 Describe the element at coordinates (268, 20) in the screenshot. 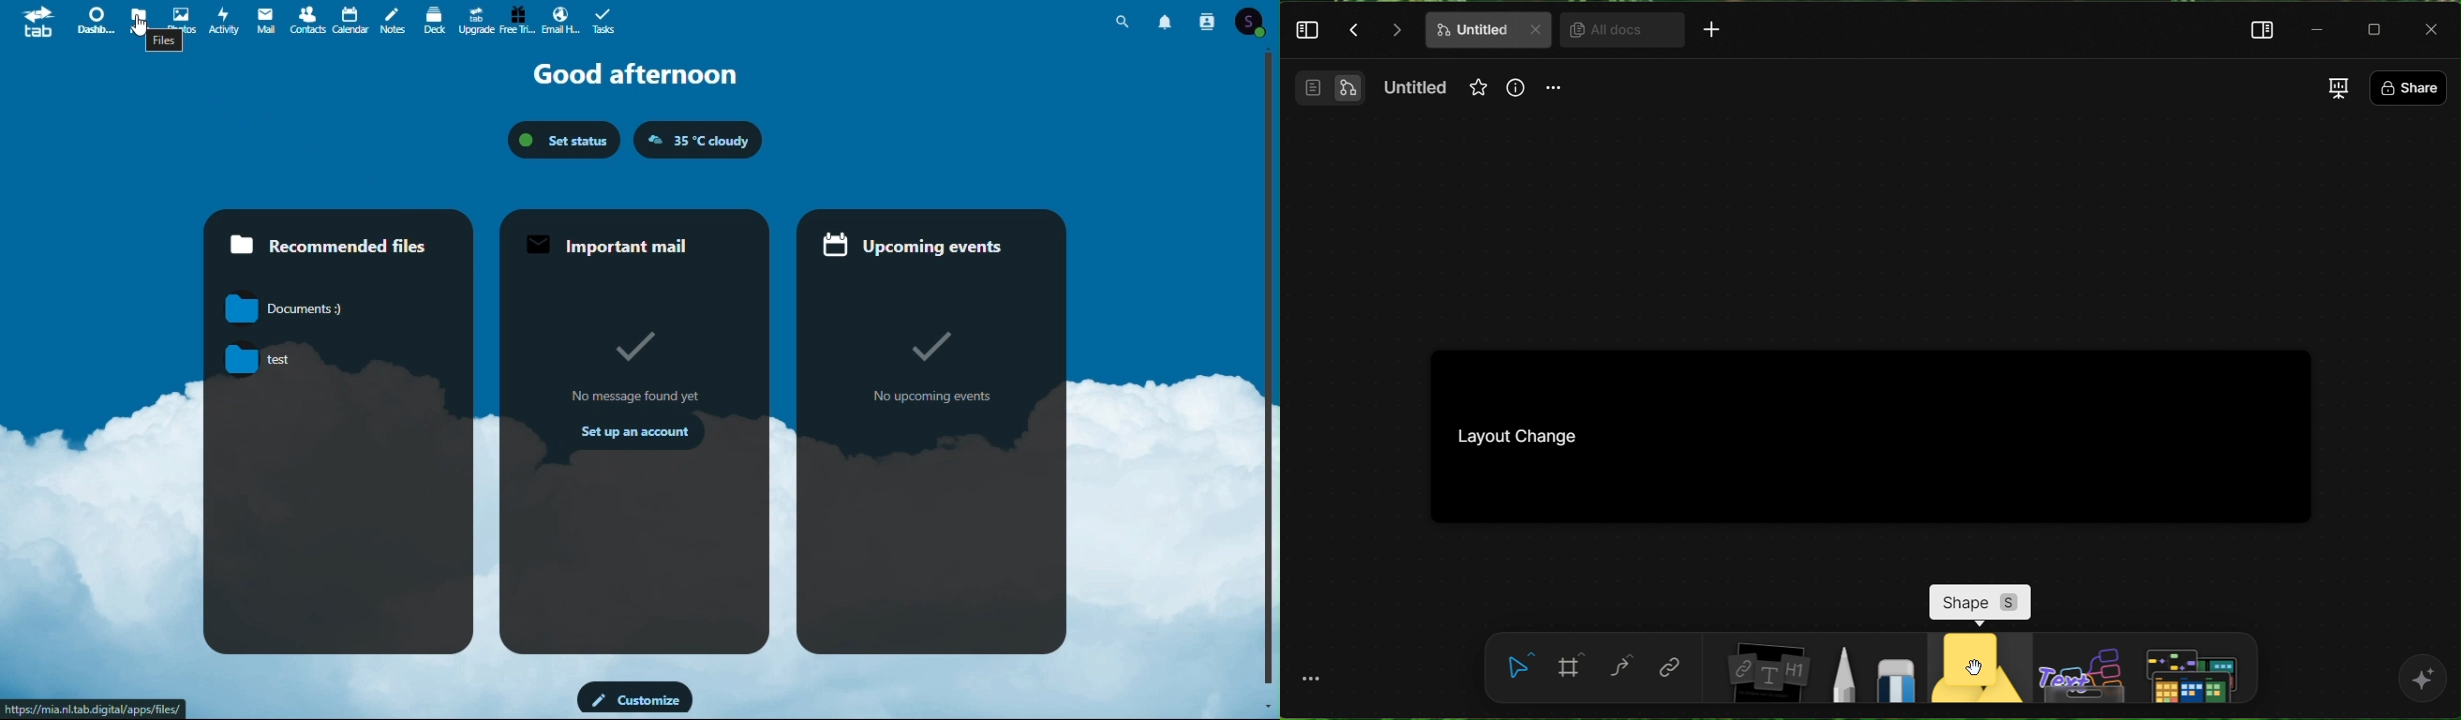

I see `Mail` at that location.